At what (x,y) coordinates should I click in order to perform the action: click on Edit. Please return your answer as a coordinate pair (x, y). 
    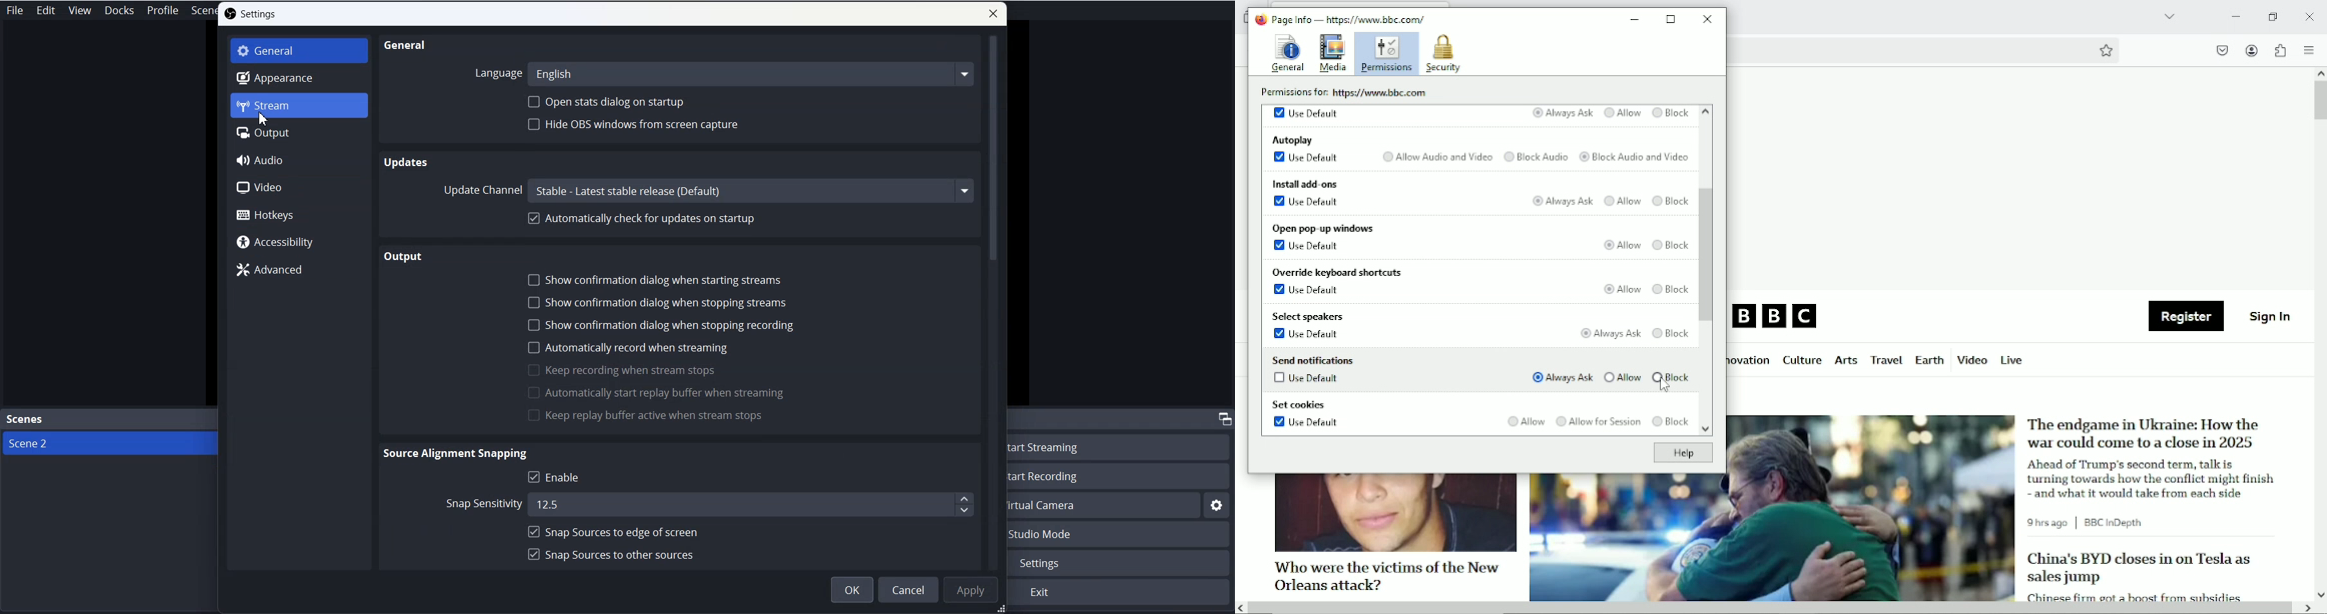
    Looking at the image, I should click on (46, 10).